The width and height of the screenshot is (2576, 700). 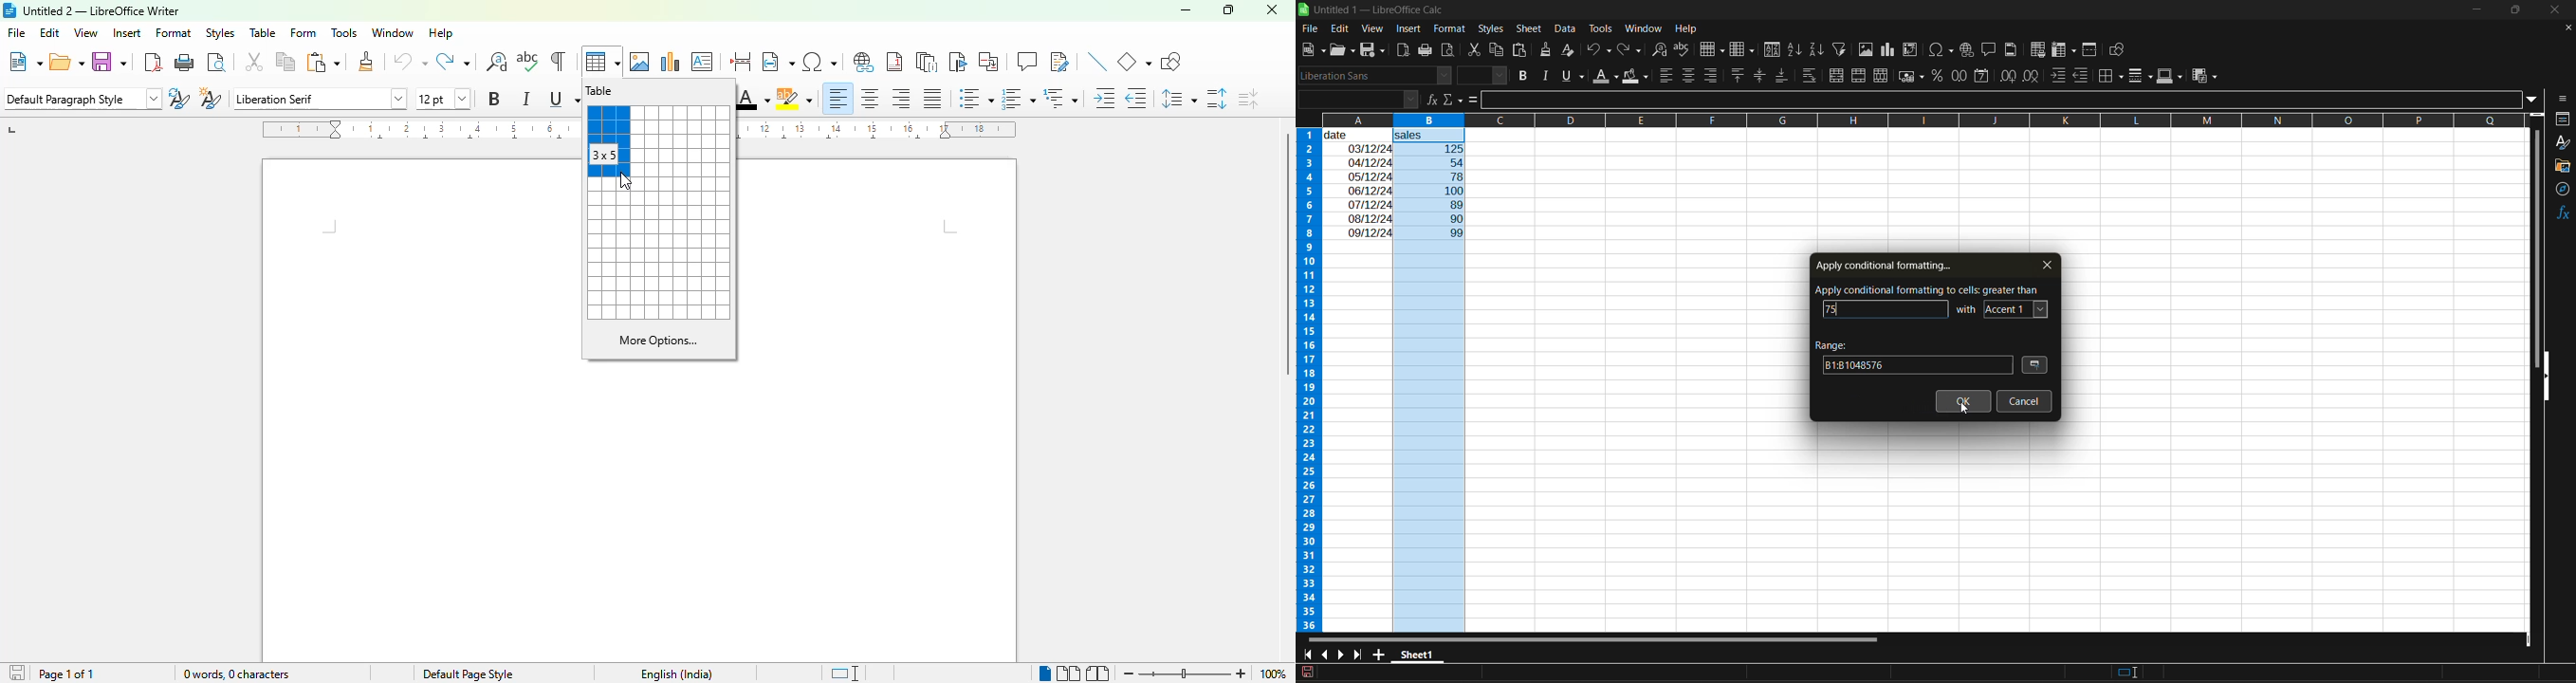 What do you see at coordinates (2031, 77) in the screenshot?
I see `delete decimal place` at bounding box center [2031, 77].